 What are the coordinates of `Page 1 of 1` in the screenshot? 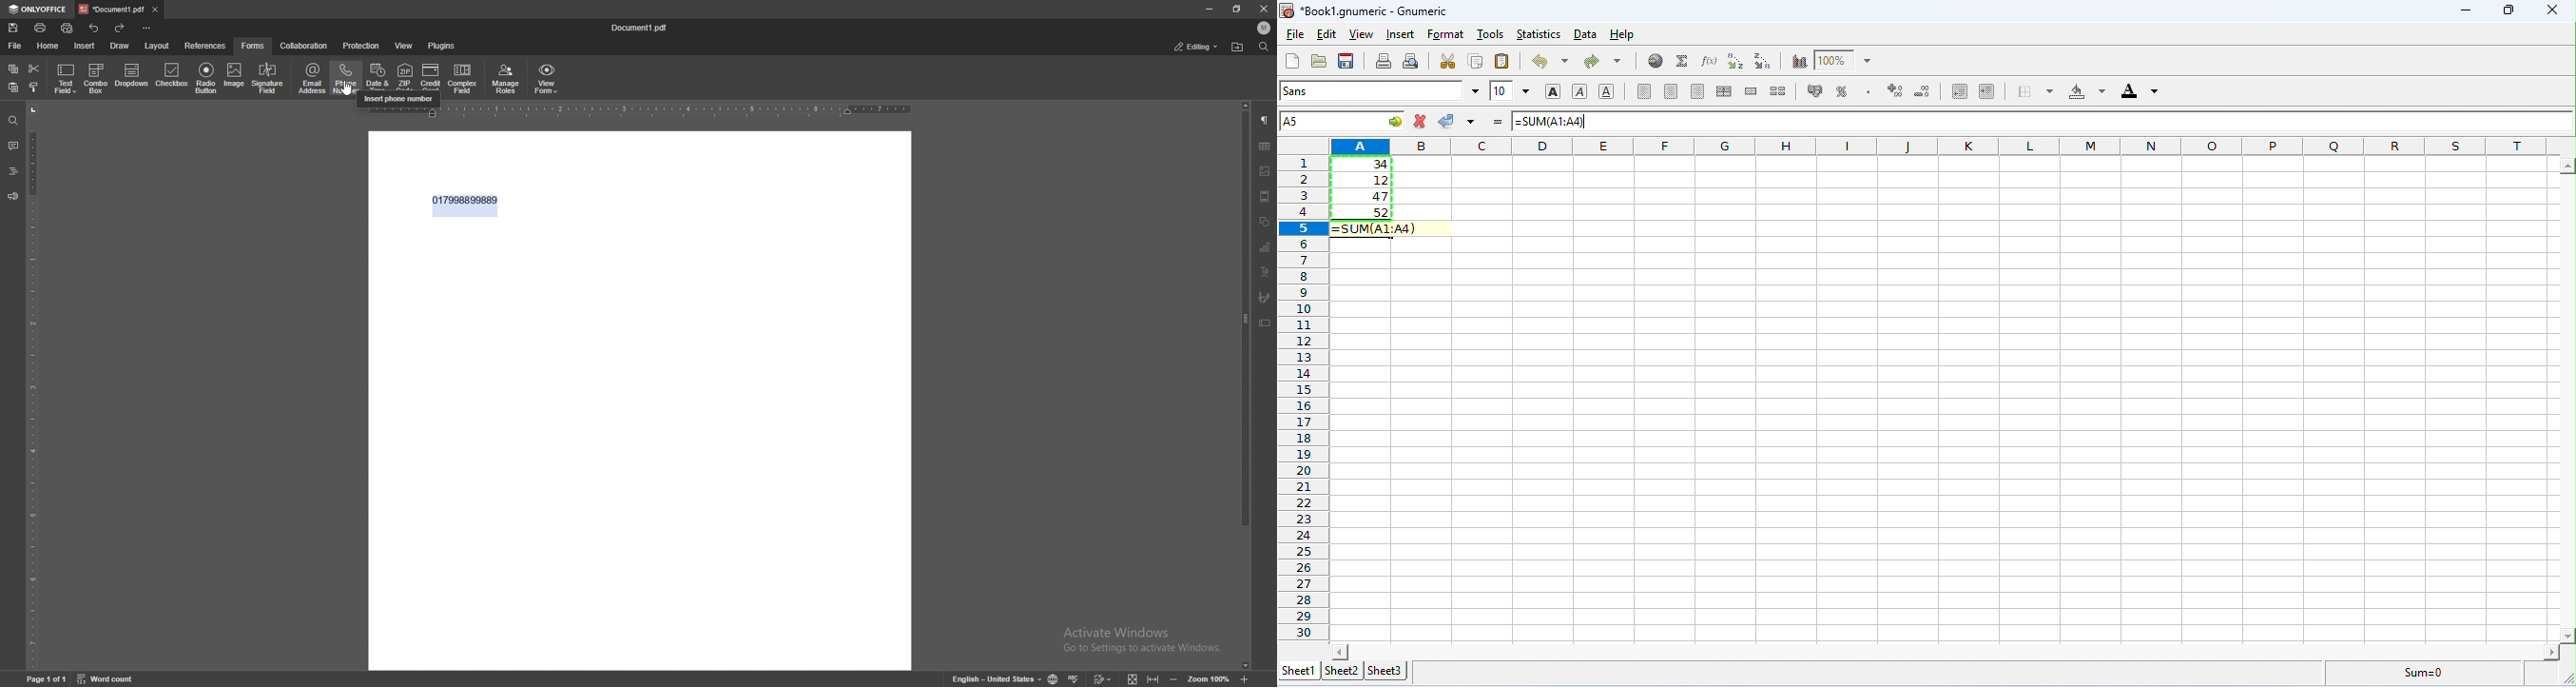 It's located at (47, 679).